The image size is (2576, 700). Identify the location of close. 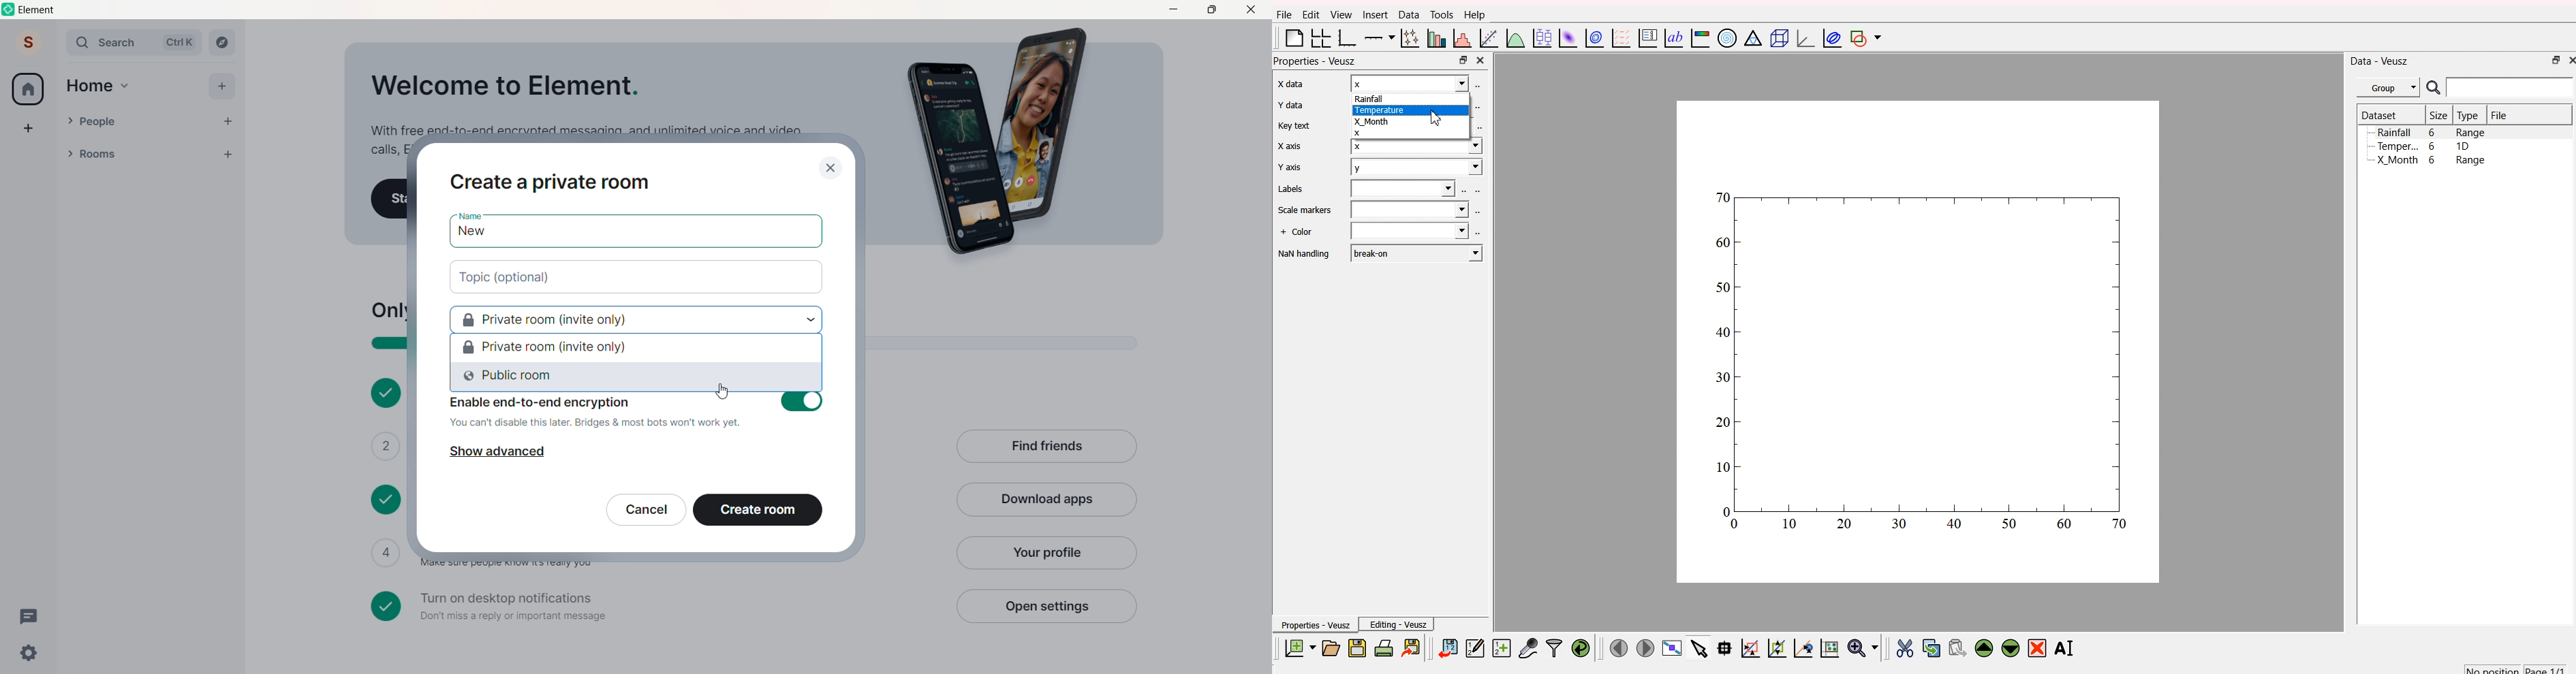
(831, 168).